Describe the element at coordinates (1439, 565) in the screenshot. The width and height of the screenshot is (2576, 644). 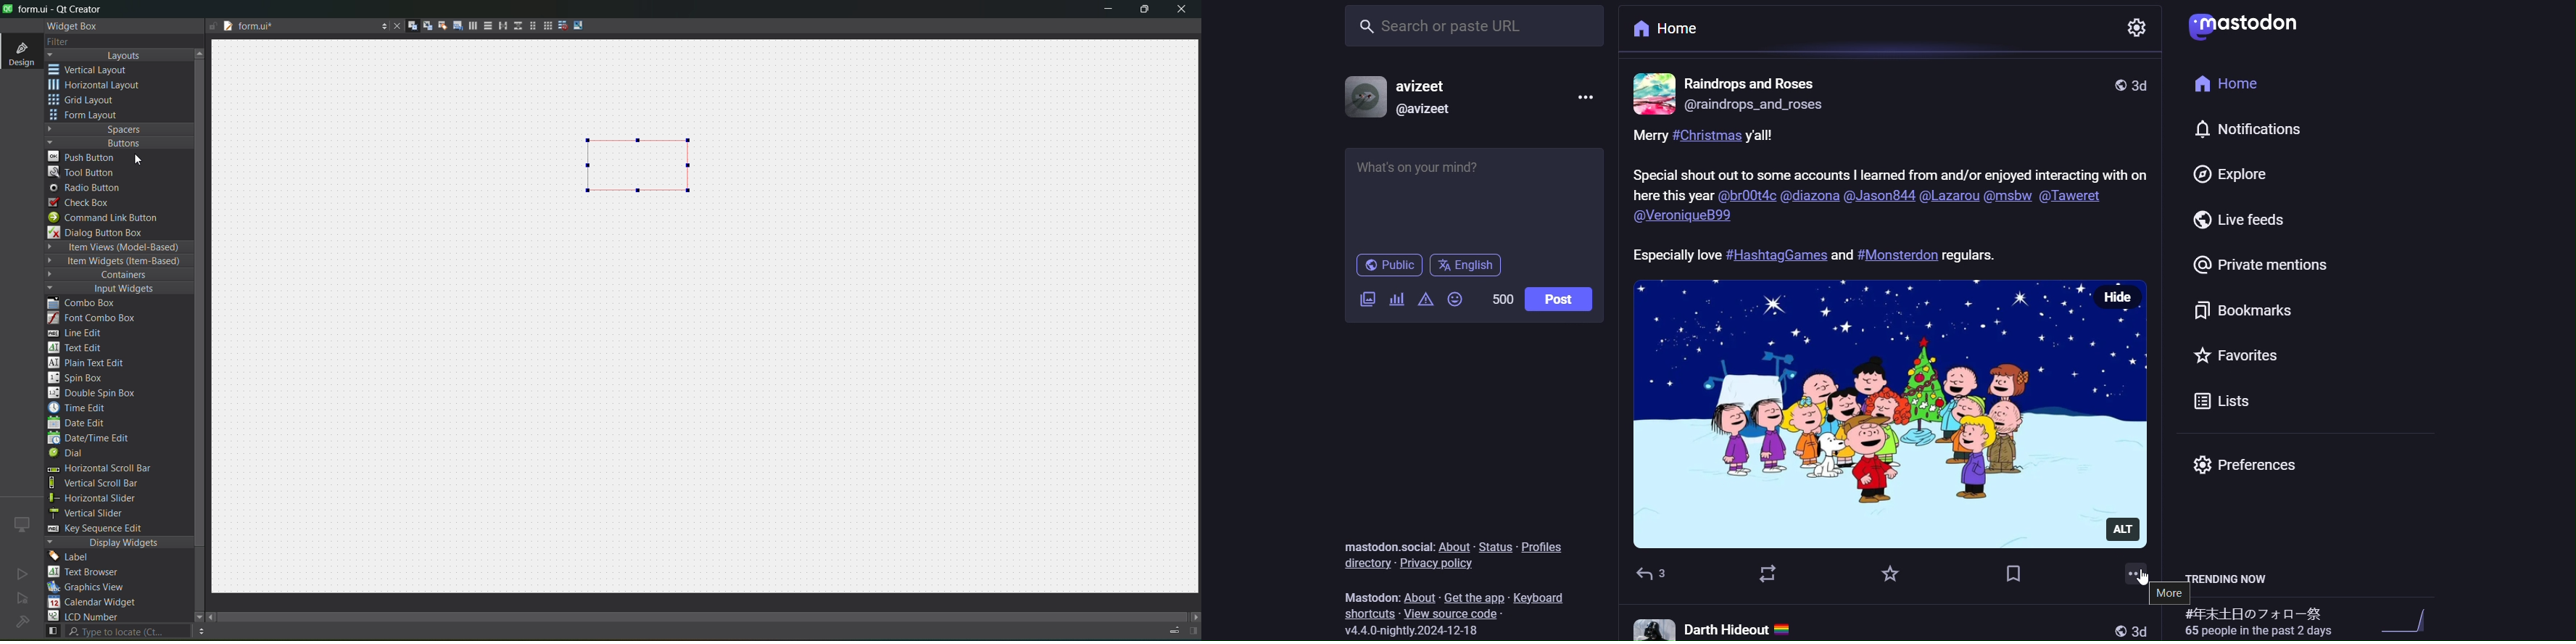
I see `privacy policy` at that location.